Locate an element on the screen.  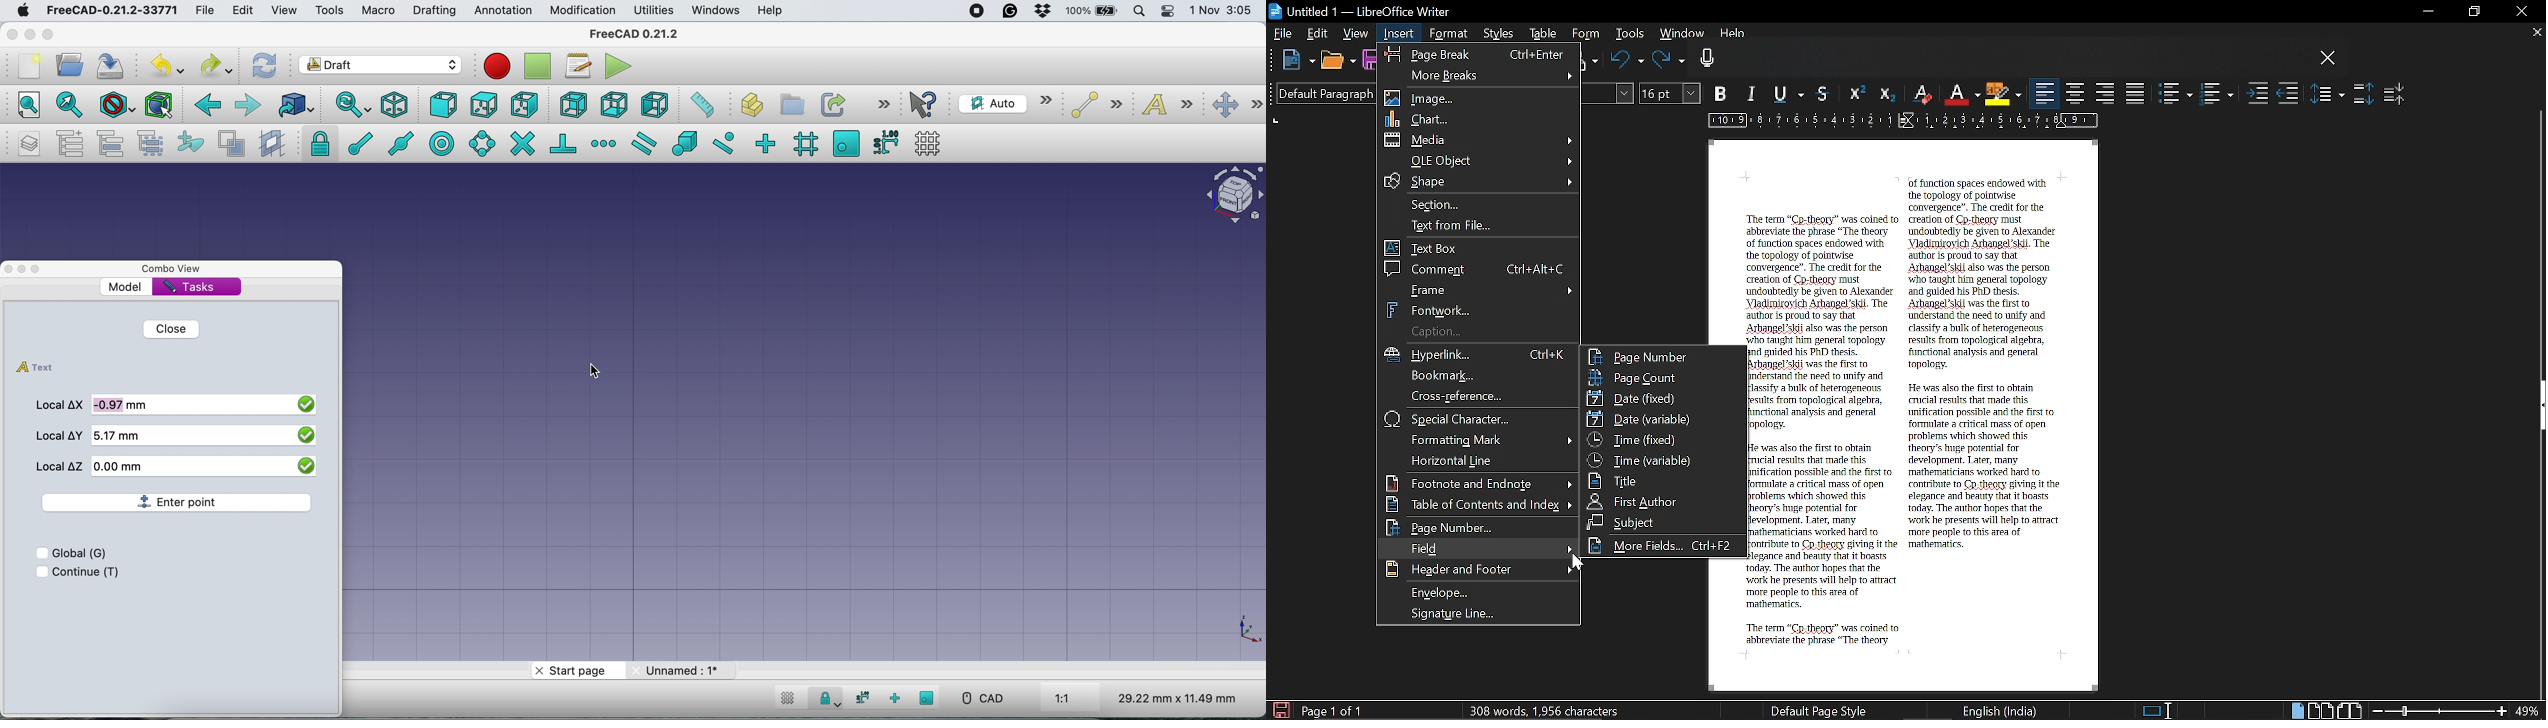
local is located at coordinates (59, 404).